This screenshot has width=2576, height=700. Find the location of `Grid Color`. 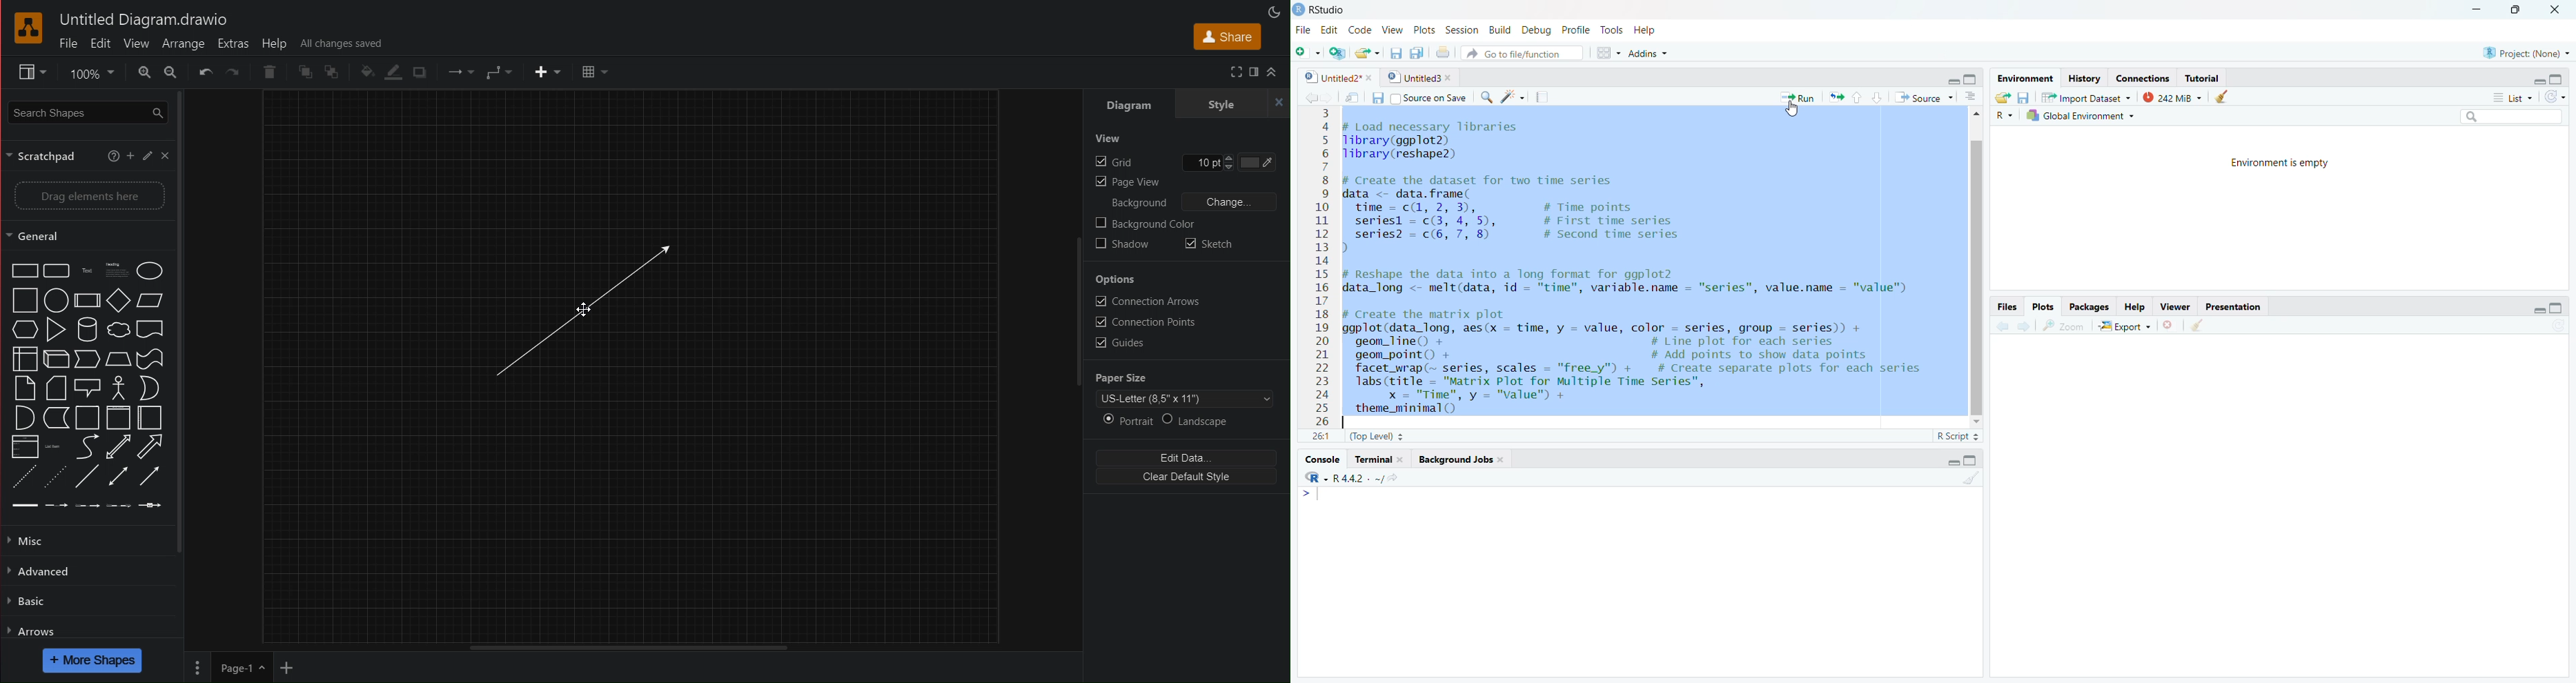

Grid Color is located at coordinates (1266, 164).